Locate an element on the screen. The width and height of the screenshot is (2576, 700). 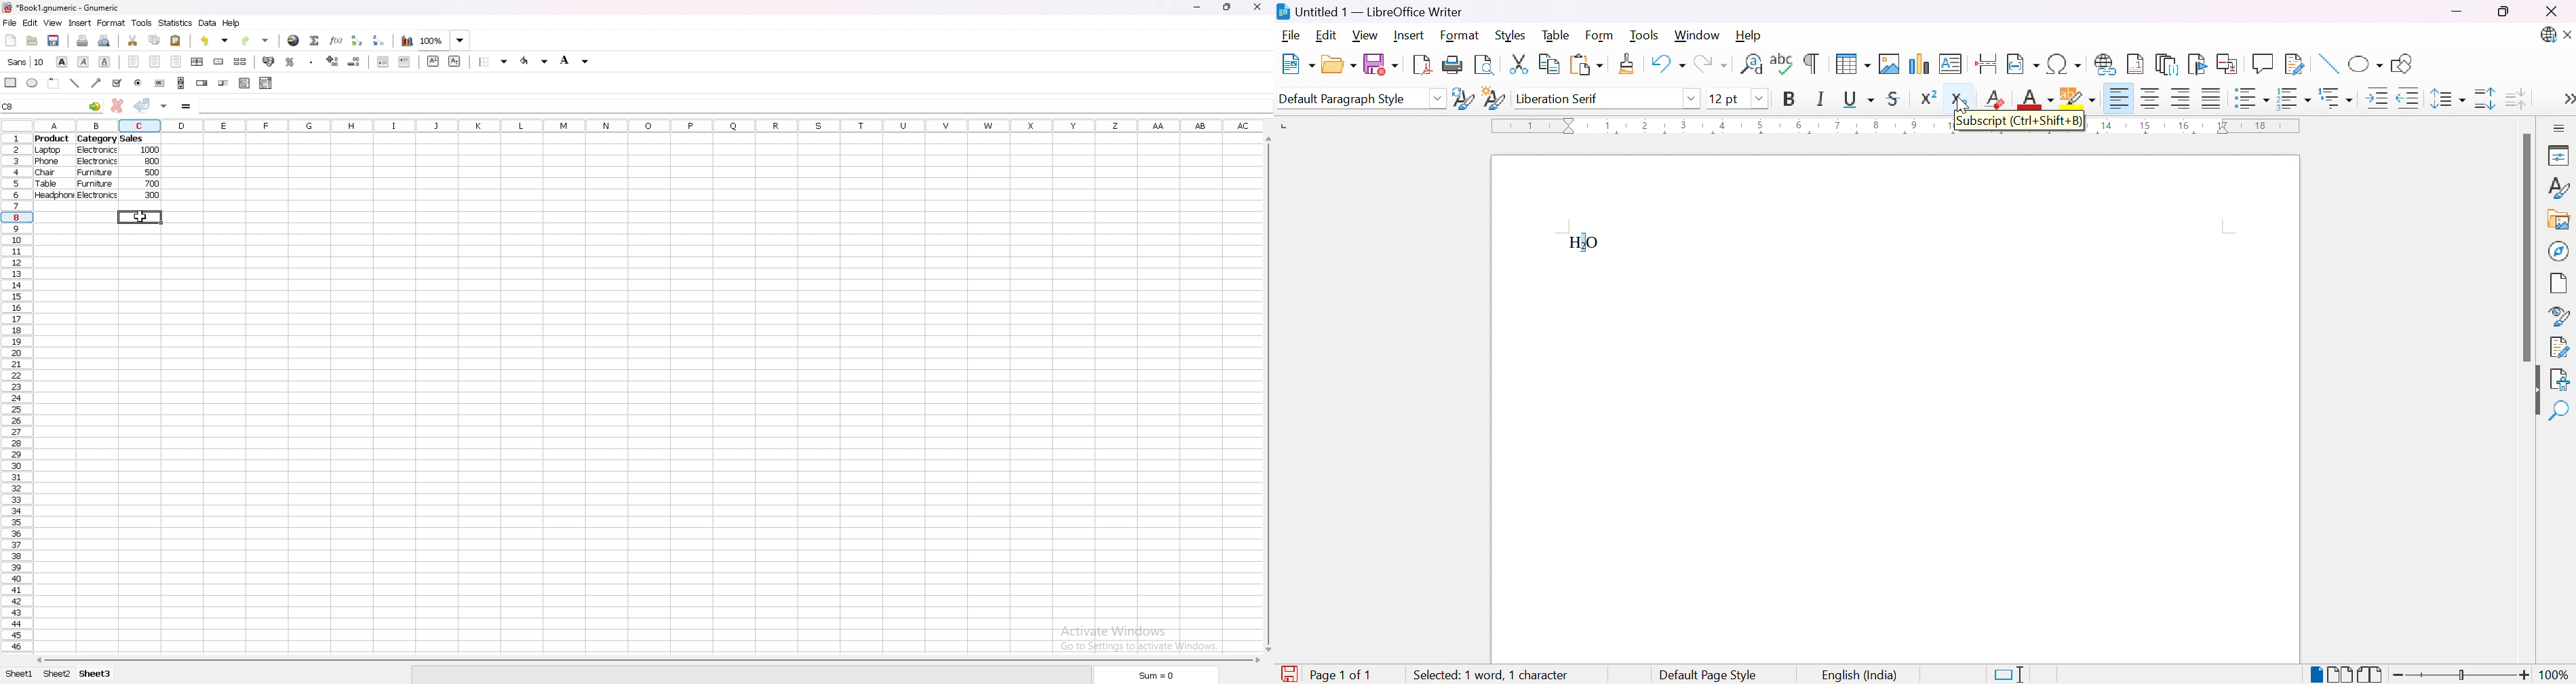
increase indent is located at coordinates (404, 62).